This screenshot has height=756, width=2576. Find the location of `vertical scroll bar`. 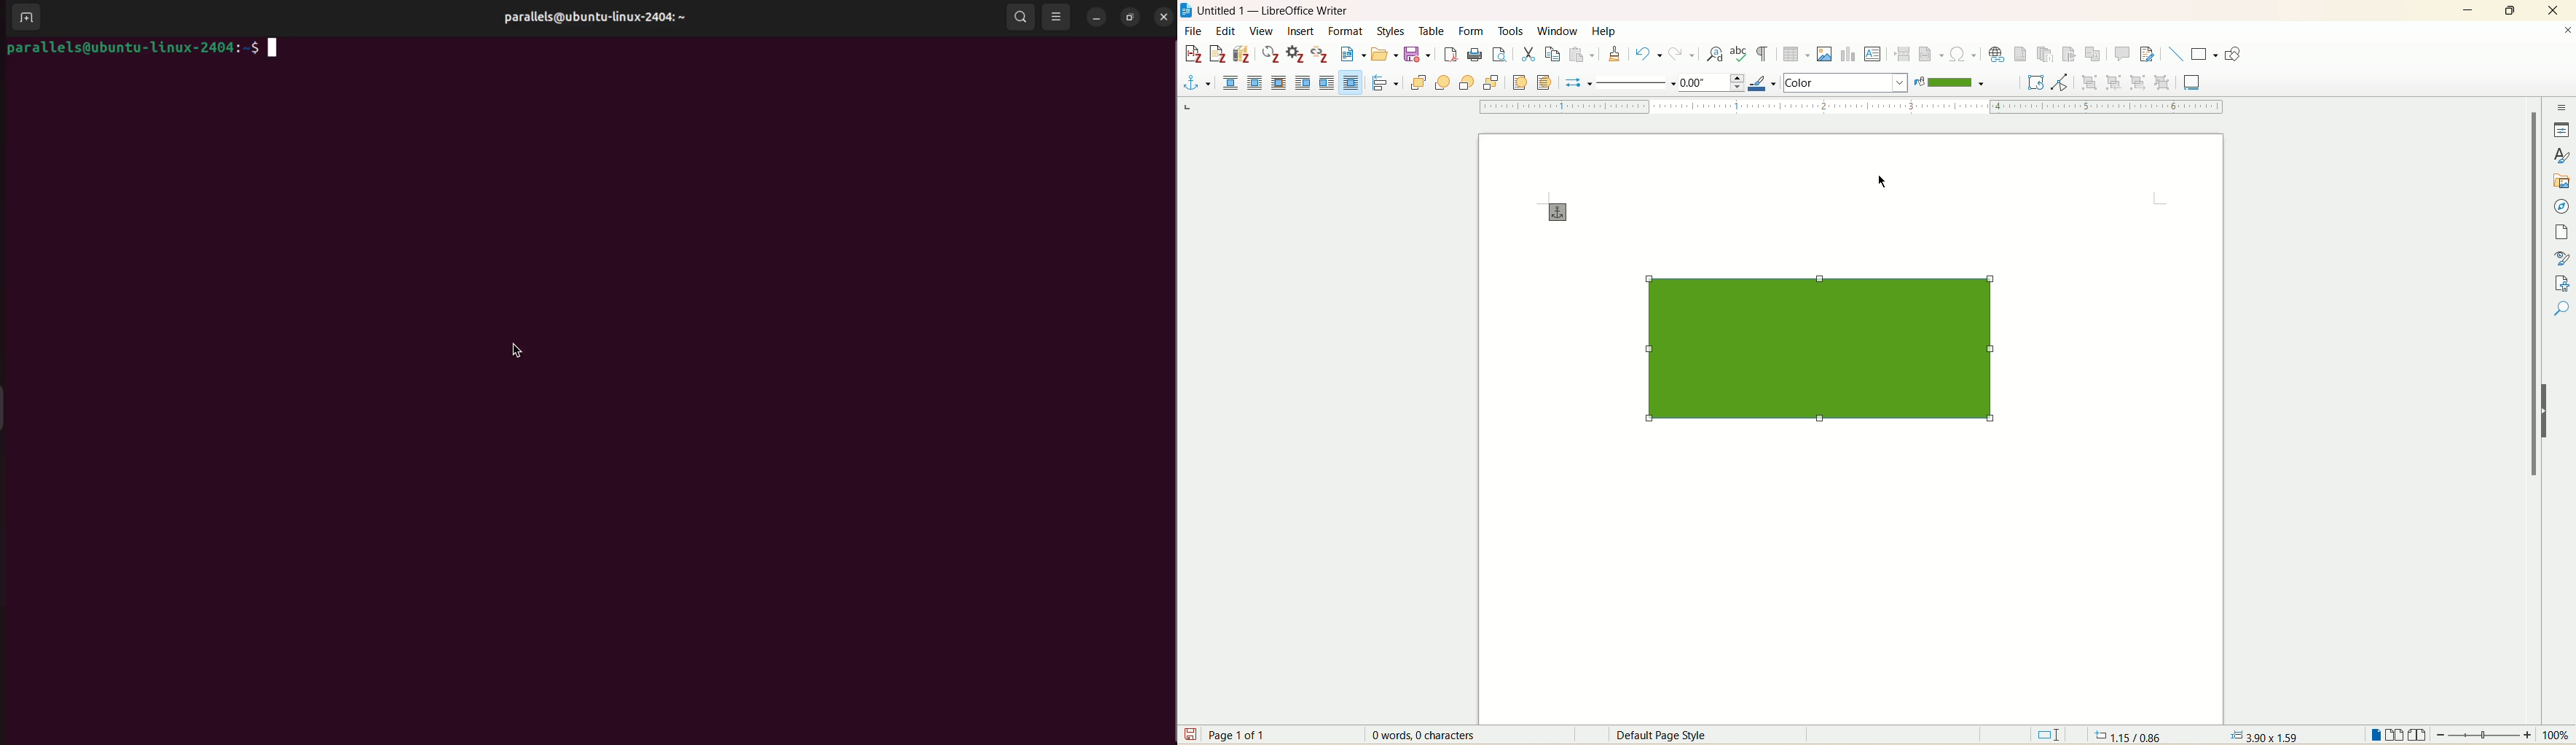

vertical scroll bar is located at coordinates (2533, 411).